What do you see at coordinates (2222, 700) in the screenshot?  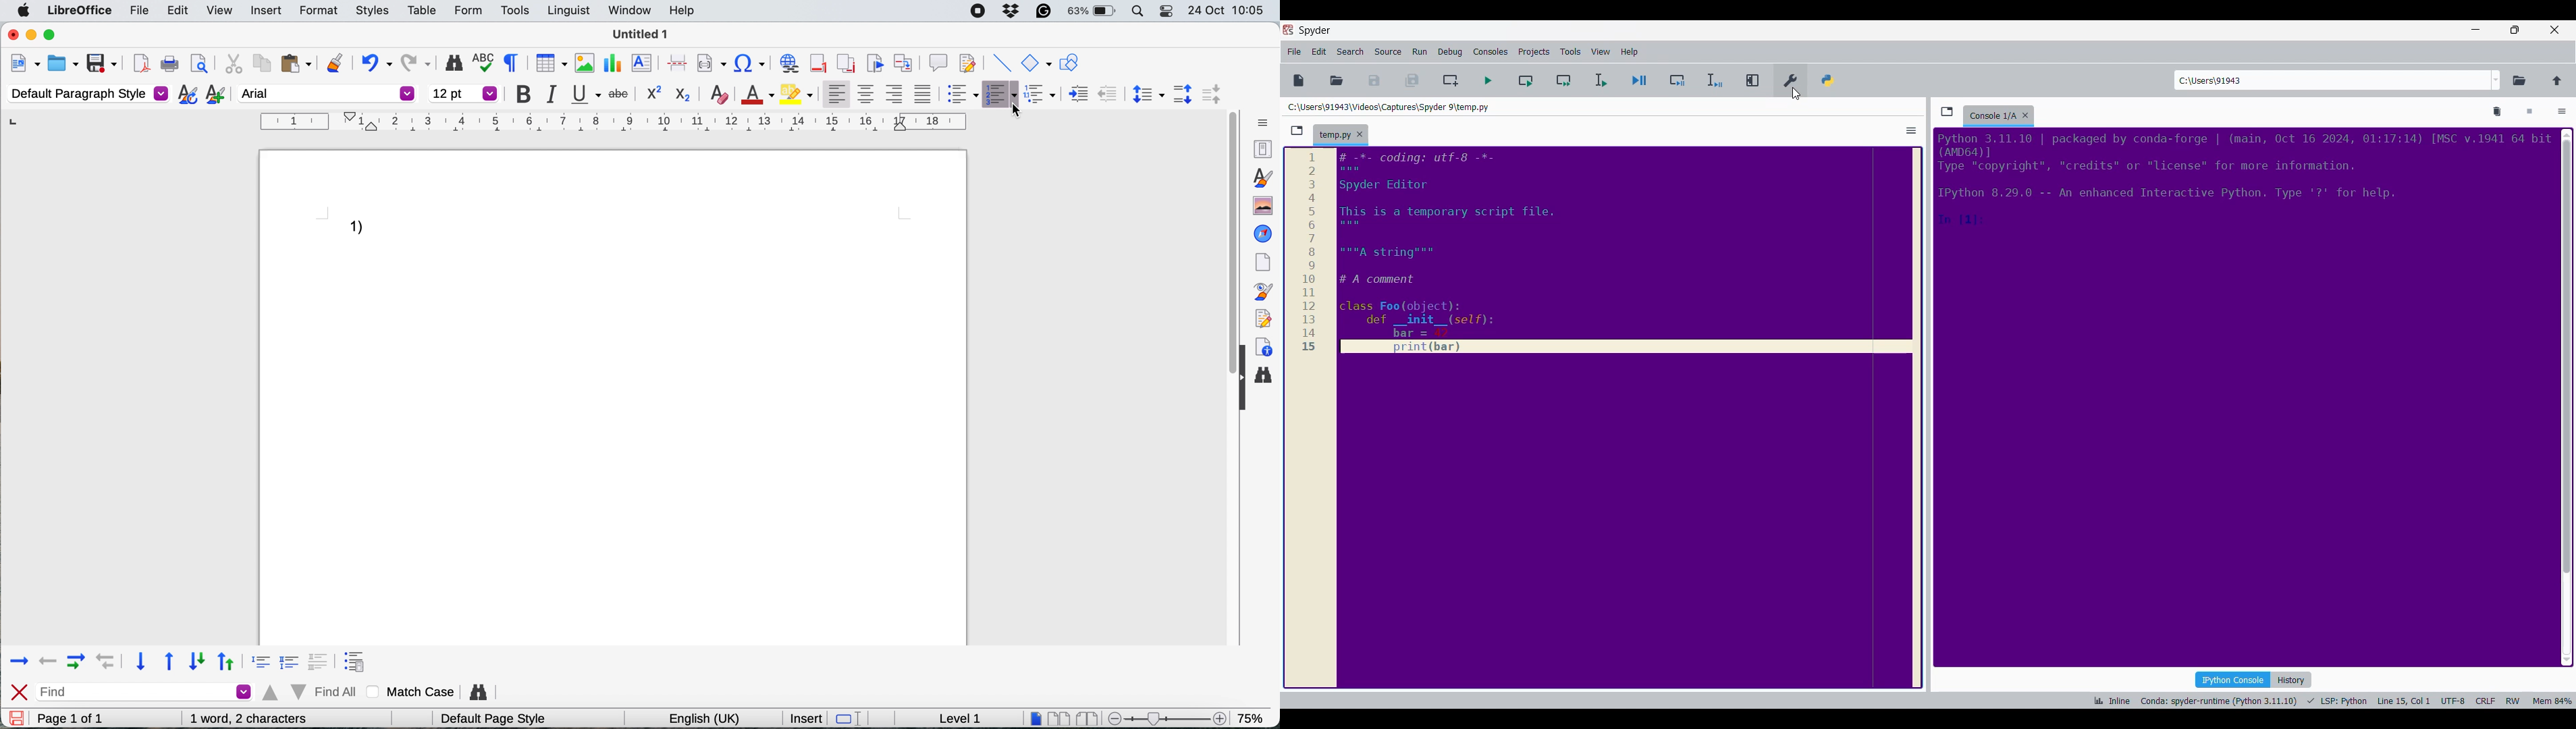 I see `Conda: spyder-runtime (Python 3.11.10)` at bounding box center [2222, 700].